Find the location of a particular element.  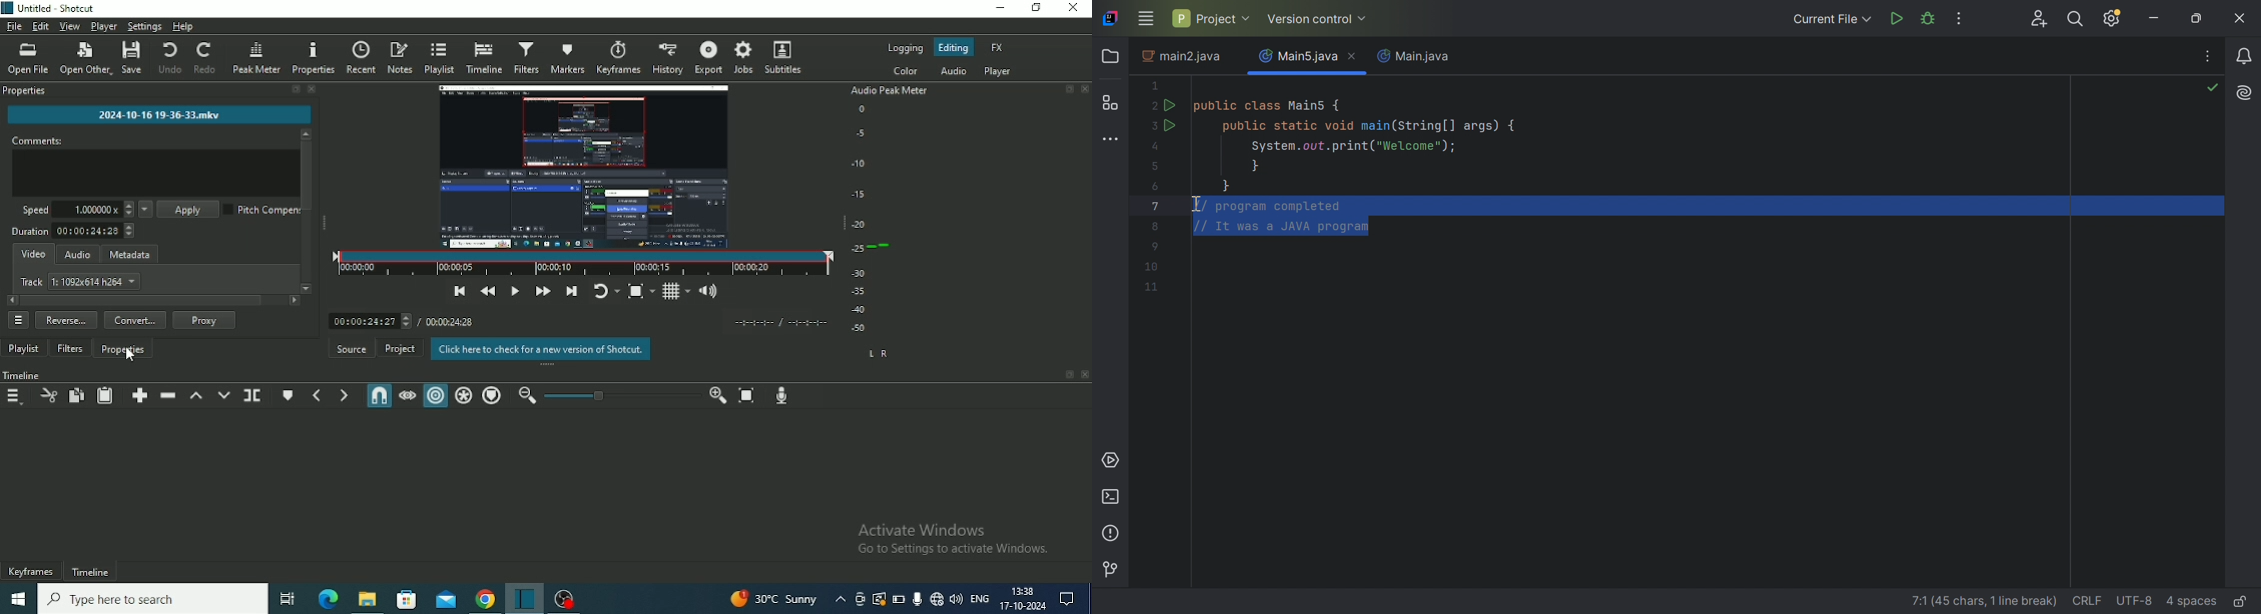

Logging is located at coordinates (904, 49).